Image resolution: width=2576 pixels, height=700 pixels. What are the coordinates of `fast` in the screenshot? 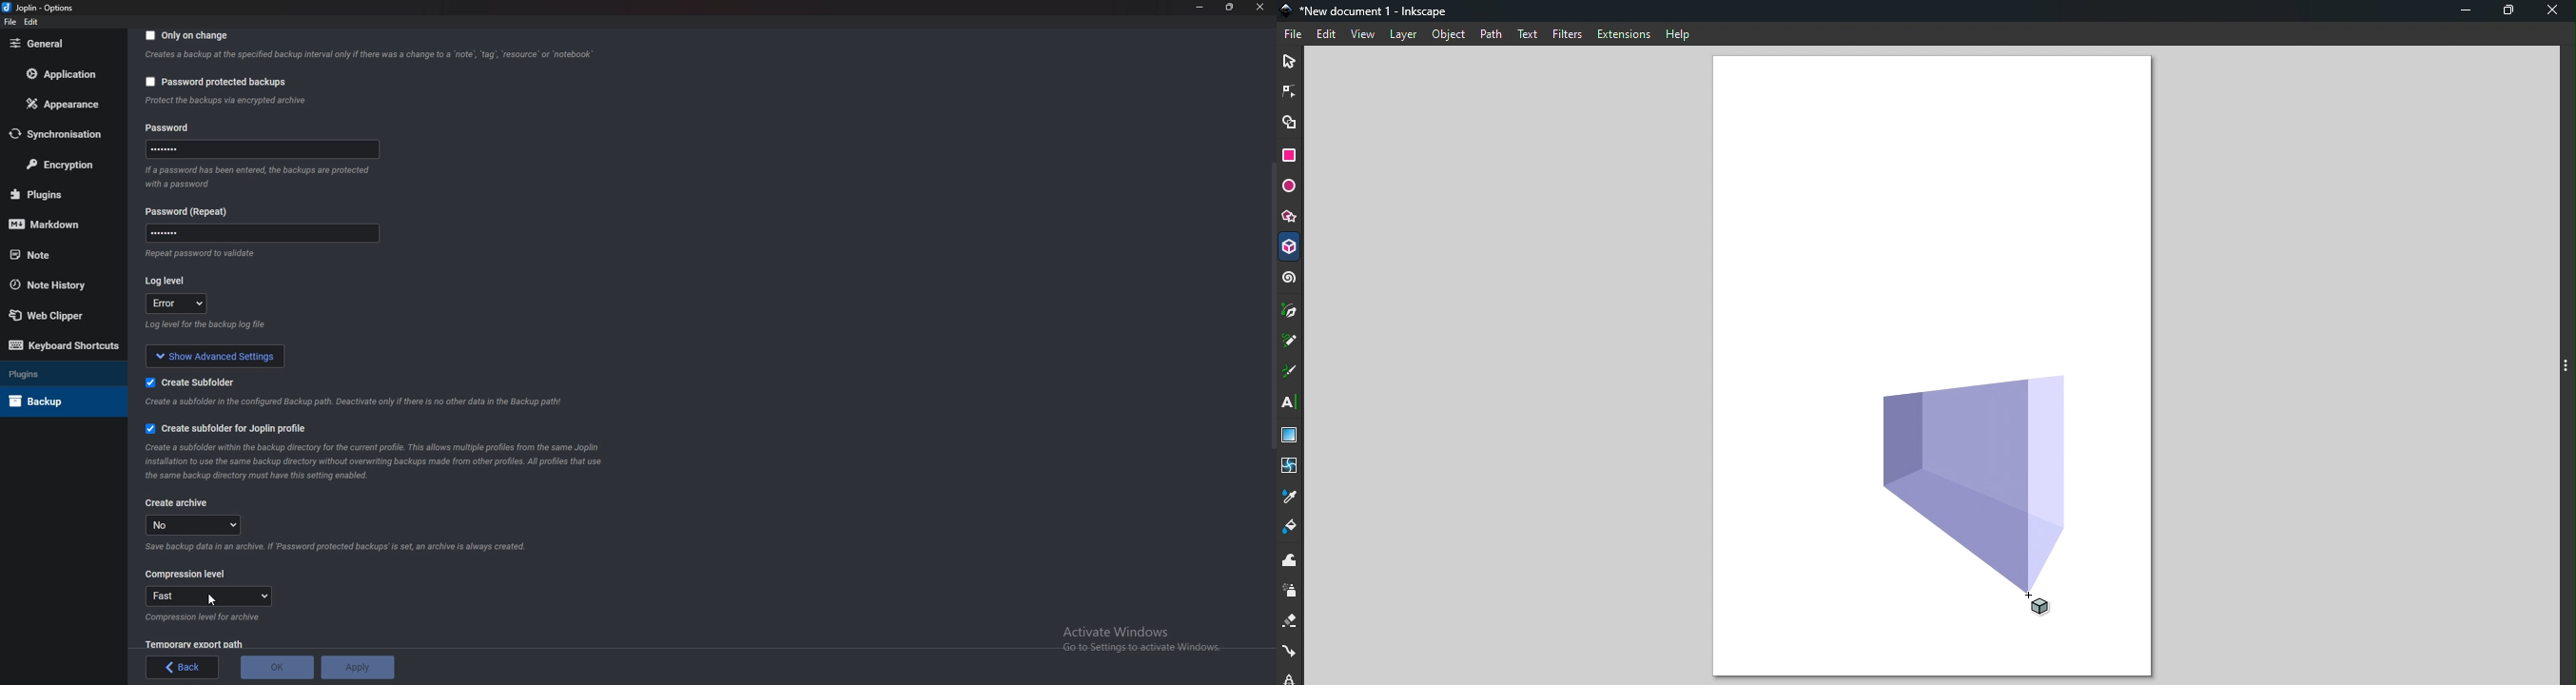 It's located at (210, 596).